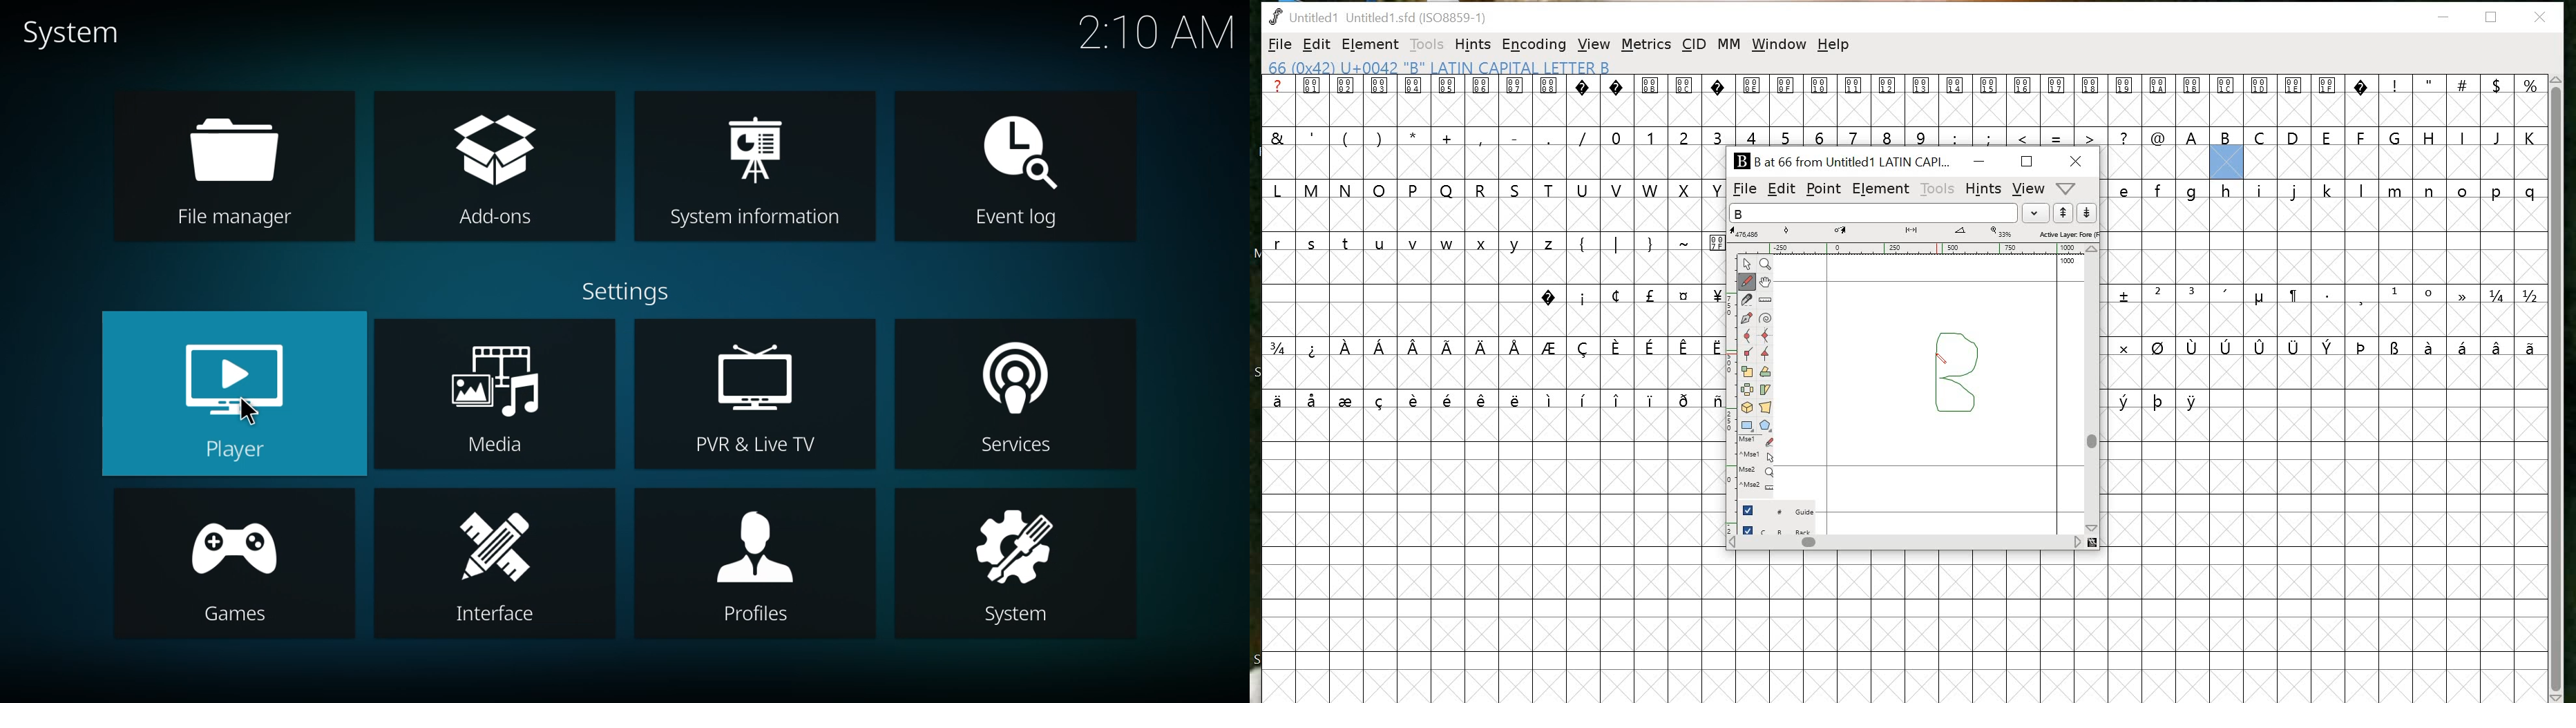  Describe the element at coordinates (755, 564) in the screenshot. I see `profiles` at that location.